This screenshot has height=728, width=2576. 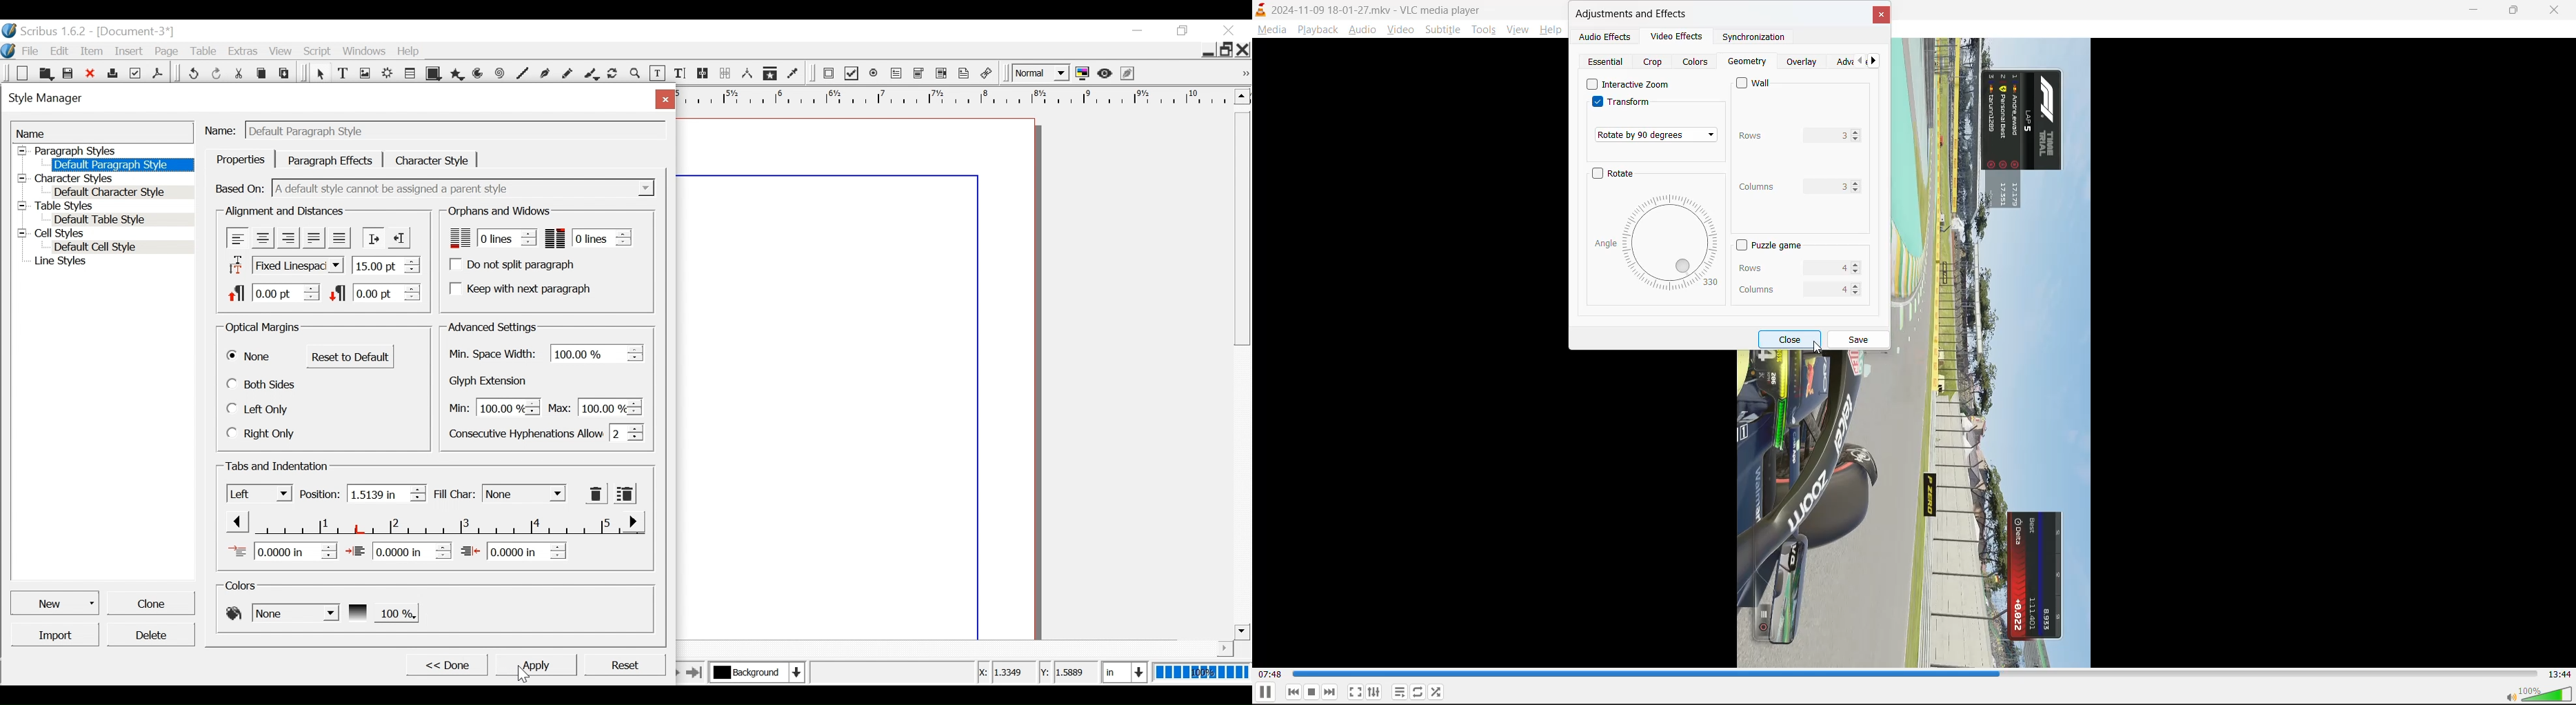 What do you see at coordinates (514, 550) in the screenshot?
I see `Right Indent ` at bounding box center [514, 550].